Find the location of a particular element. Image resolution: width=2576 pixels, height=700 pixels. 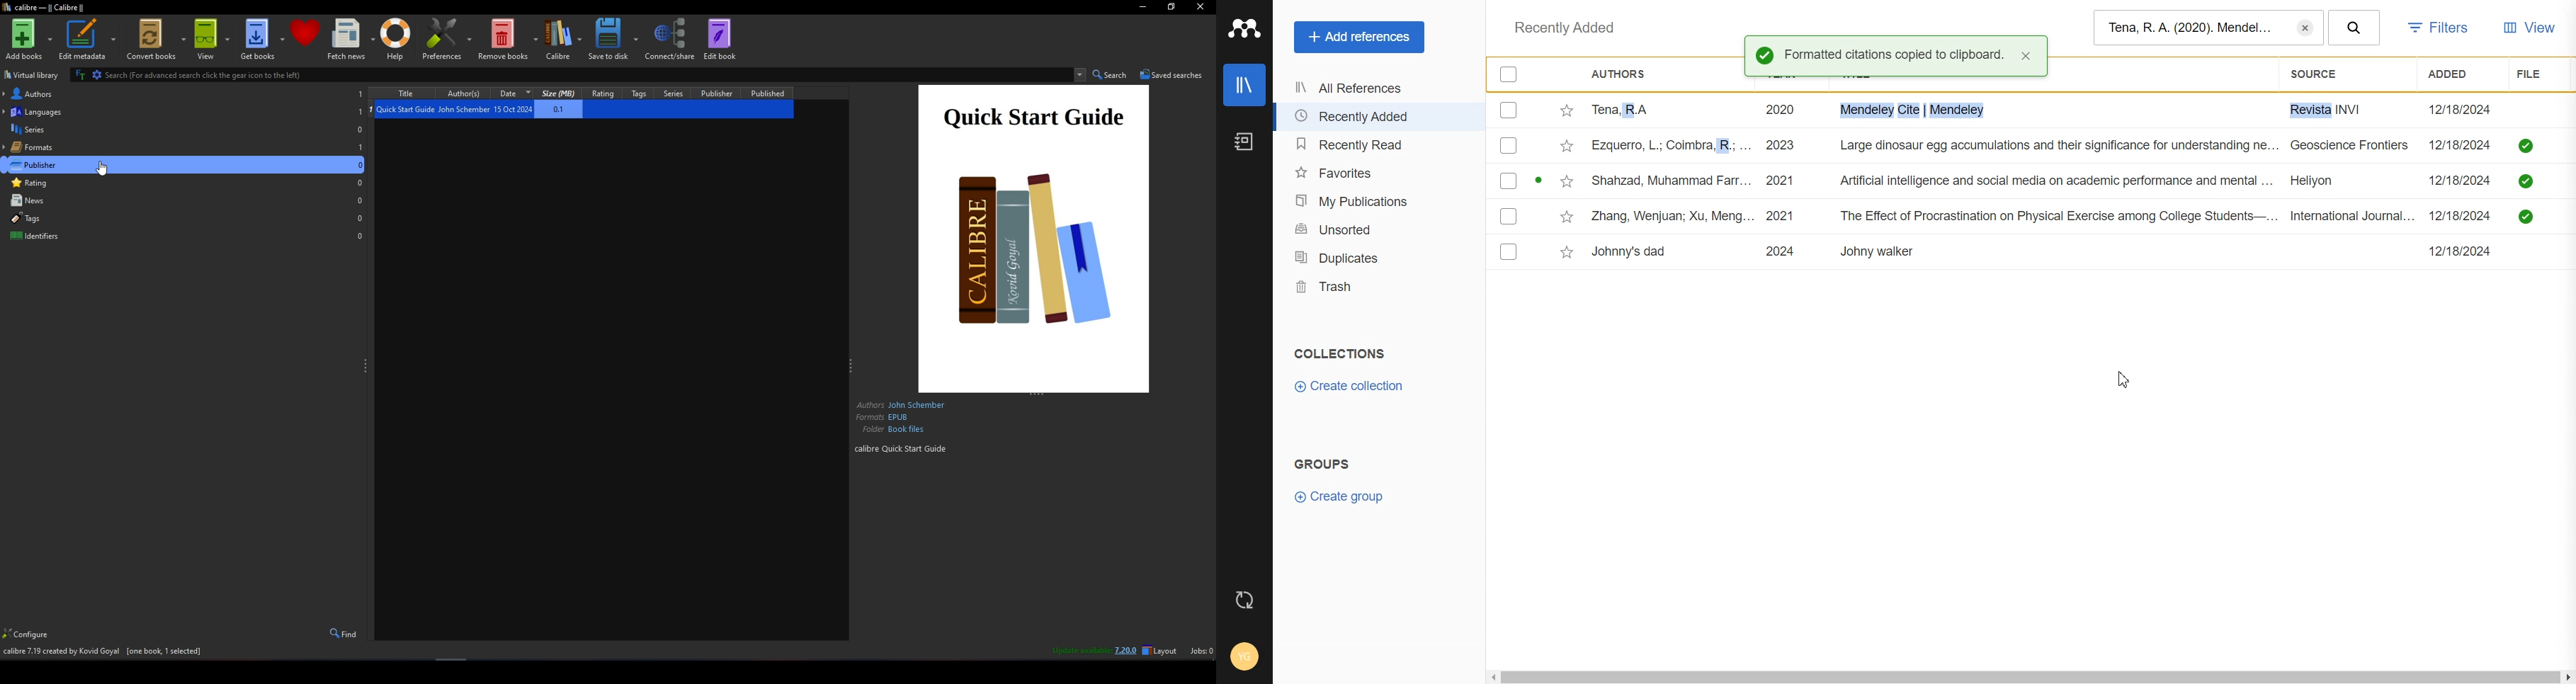

Book id is located at coordinates (902, 449).